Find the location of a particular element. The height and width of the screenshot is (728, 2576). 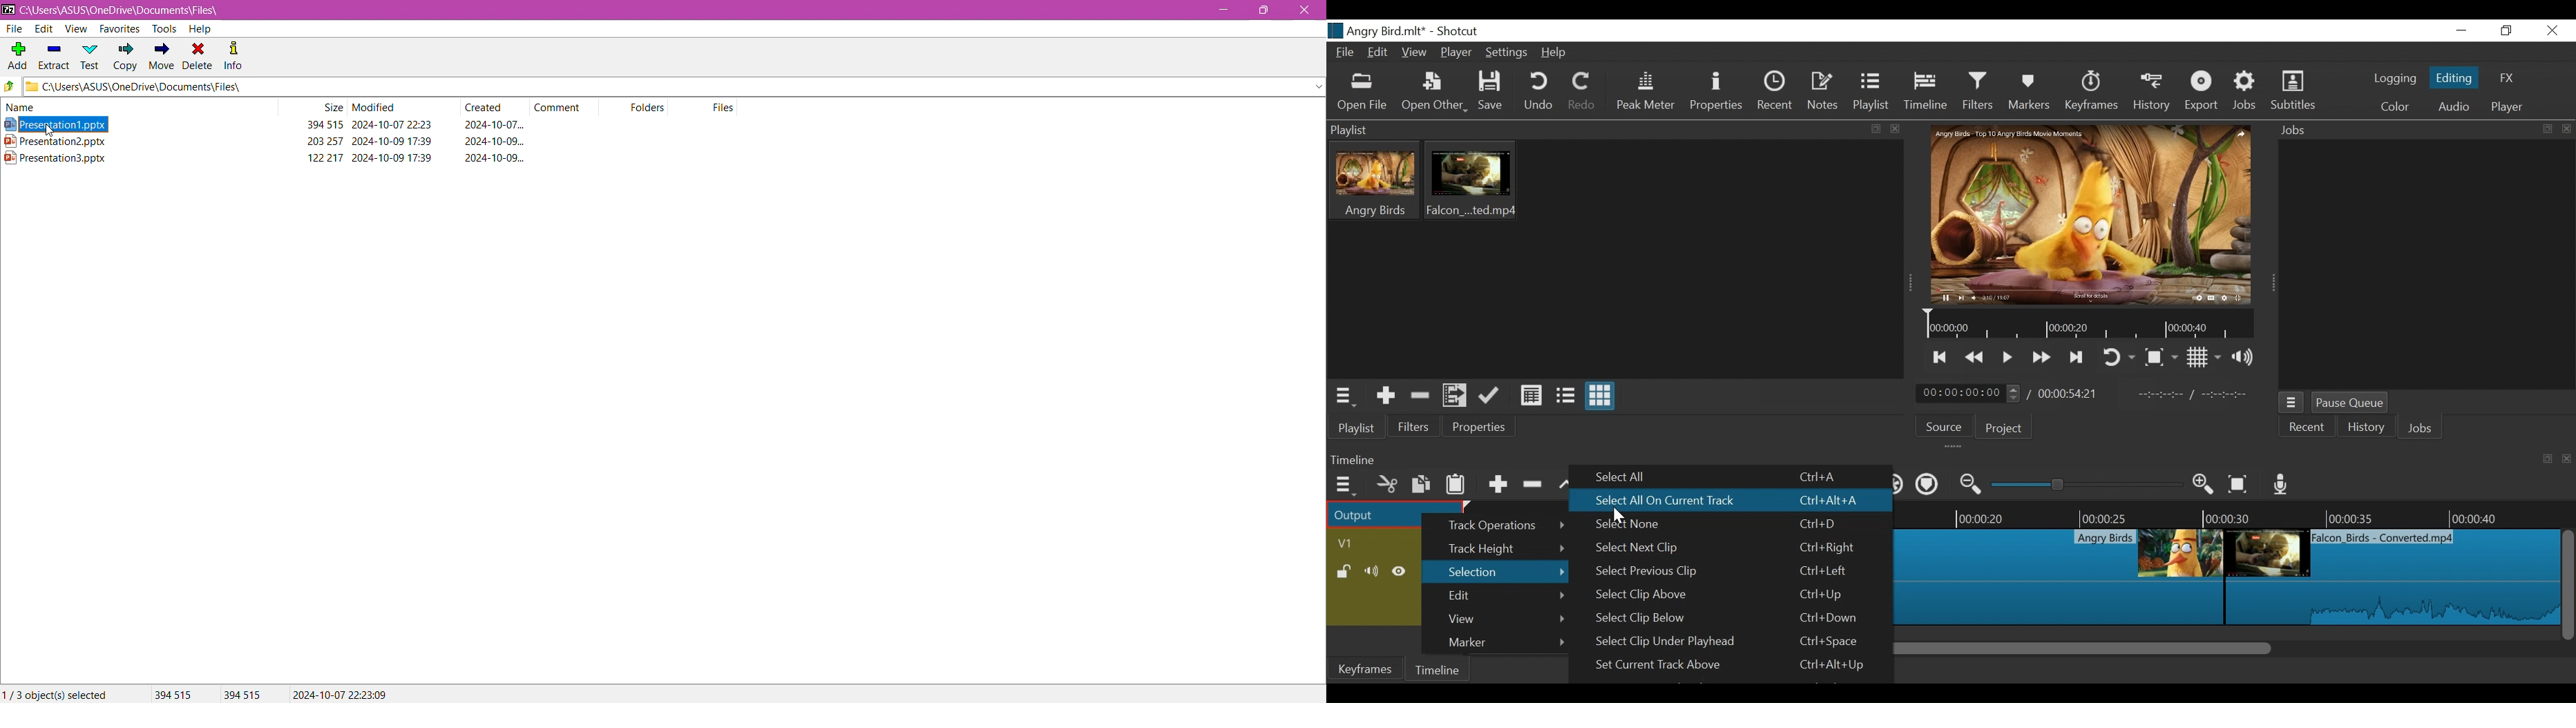

Add the Source to the playlist is located at coordinates (1384, 396).